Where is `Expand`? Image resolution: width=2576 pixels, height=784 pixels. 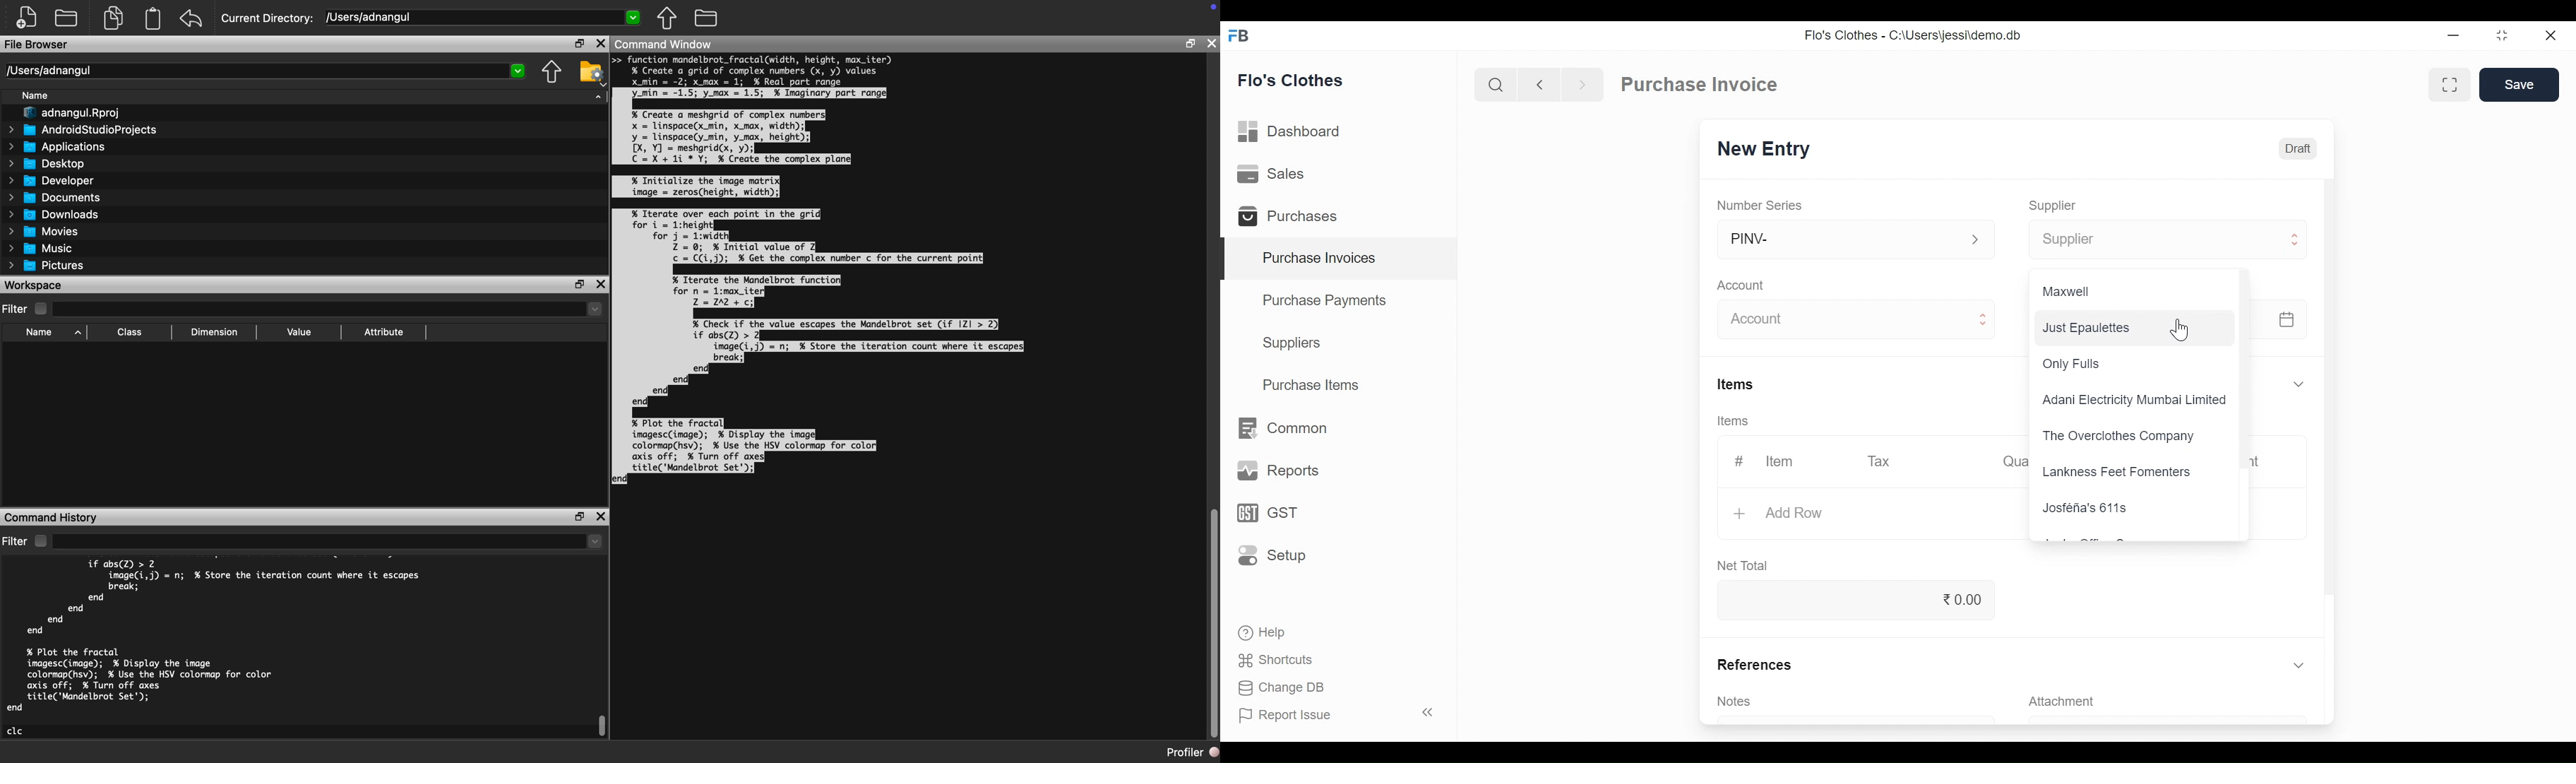 Expand is located at coordinates (1981, 321).